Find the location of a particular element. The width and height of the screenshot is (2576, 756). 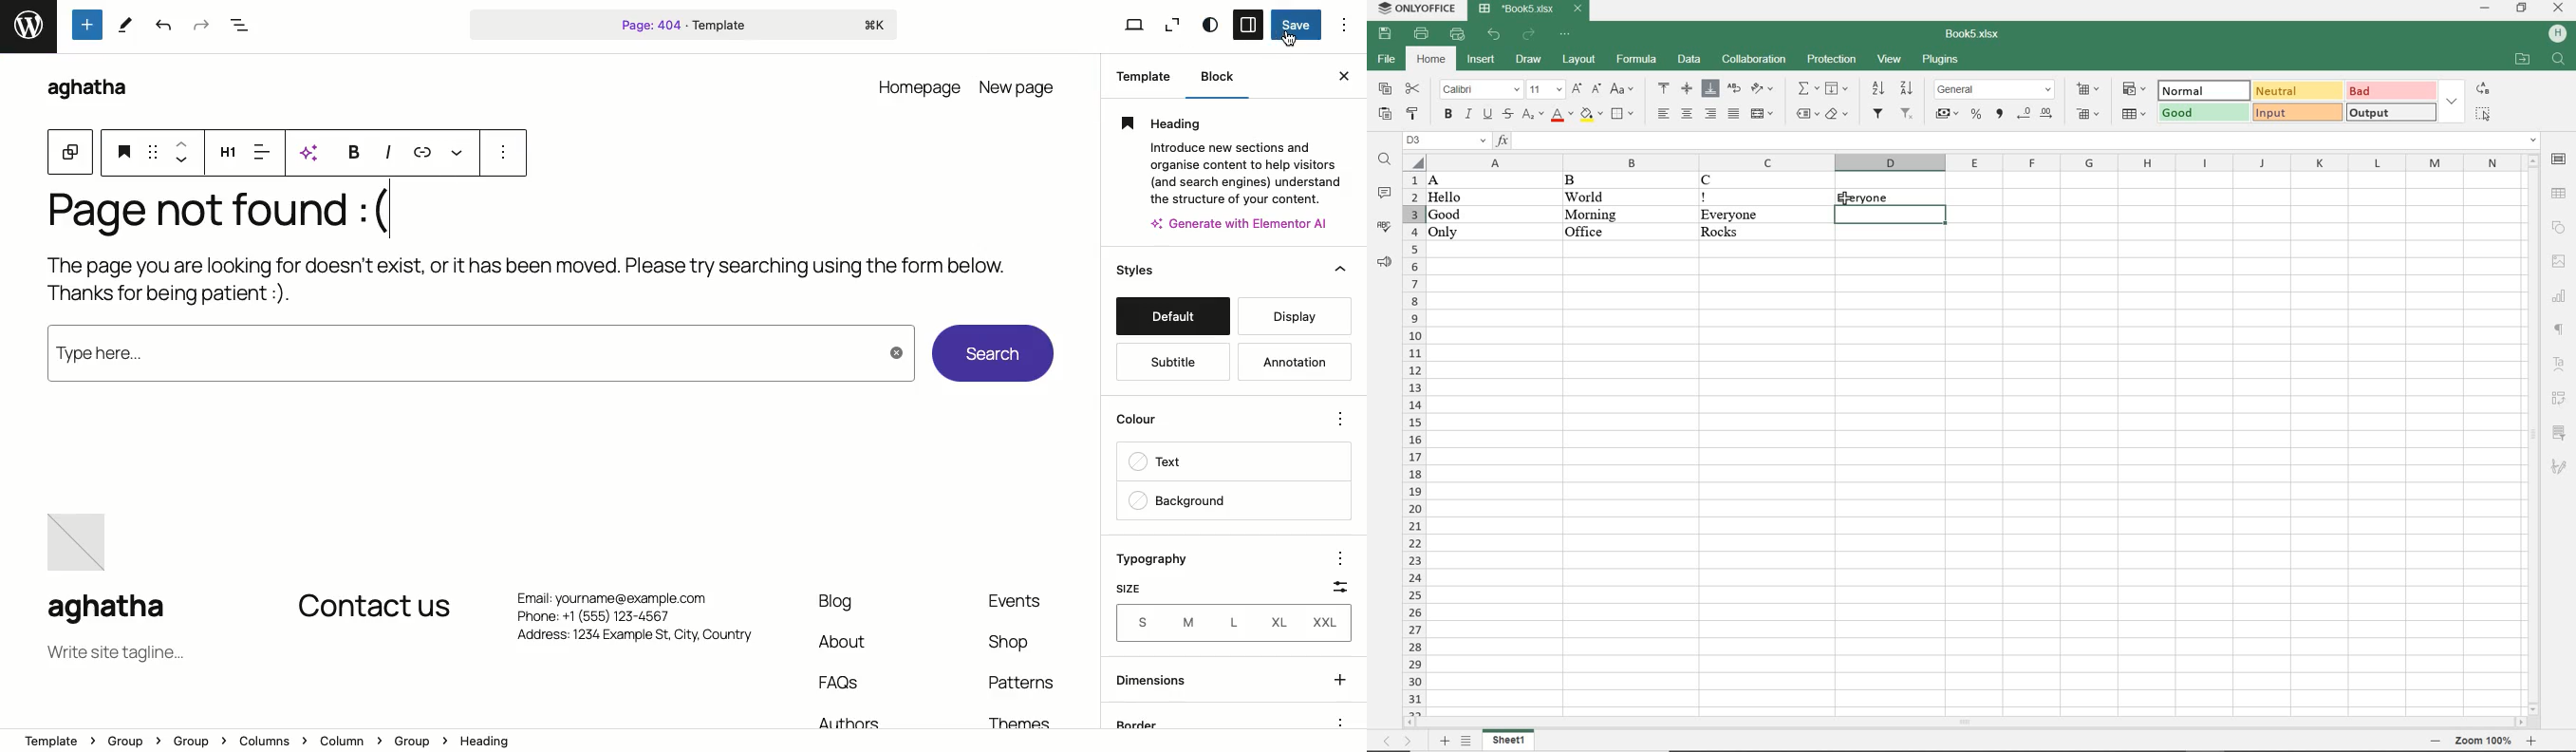

replace is located at coordinates (2484, 89).